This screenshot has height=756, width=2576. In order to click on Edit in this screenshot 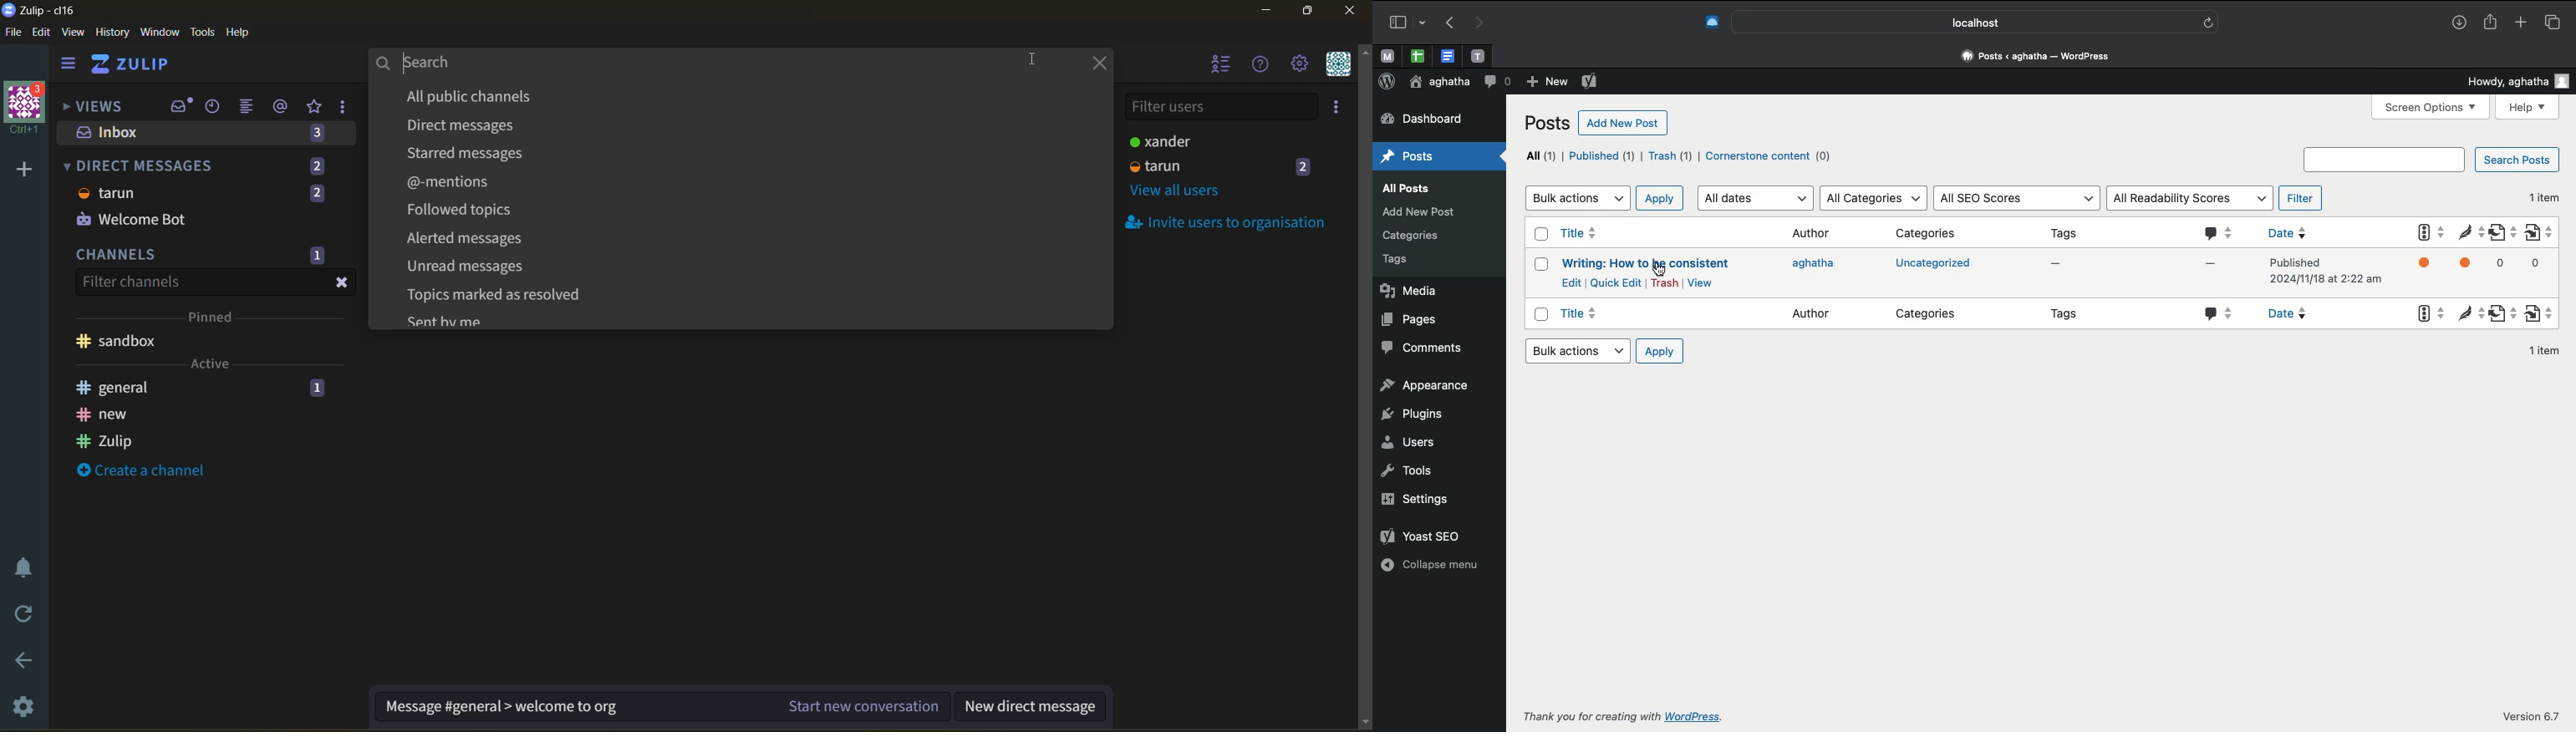, I will do `click(1572, 282)`.